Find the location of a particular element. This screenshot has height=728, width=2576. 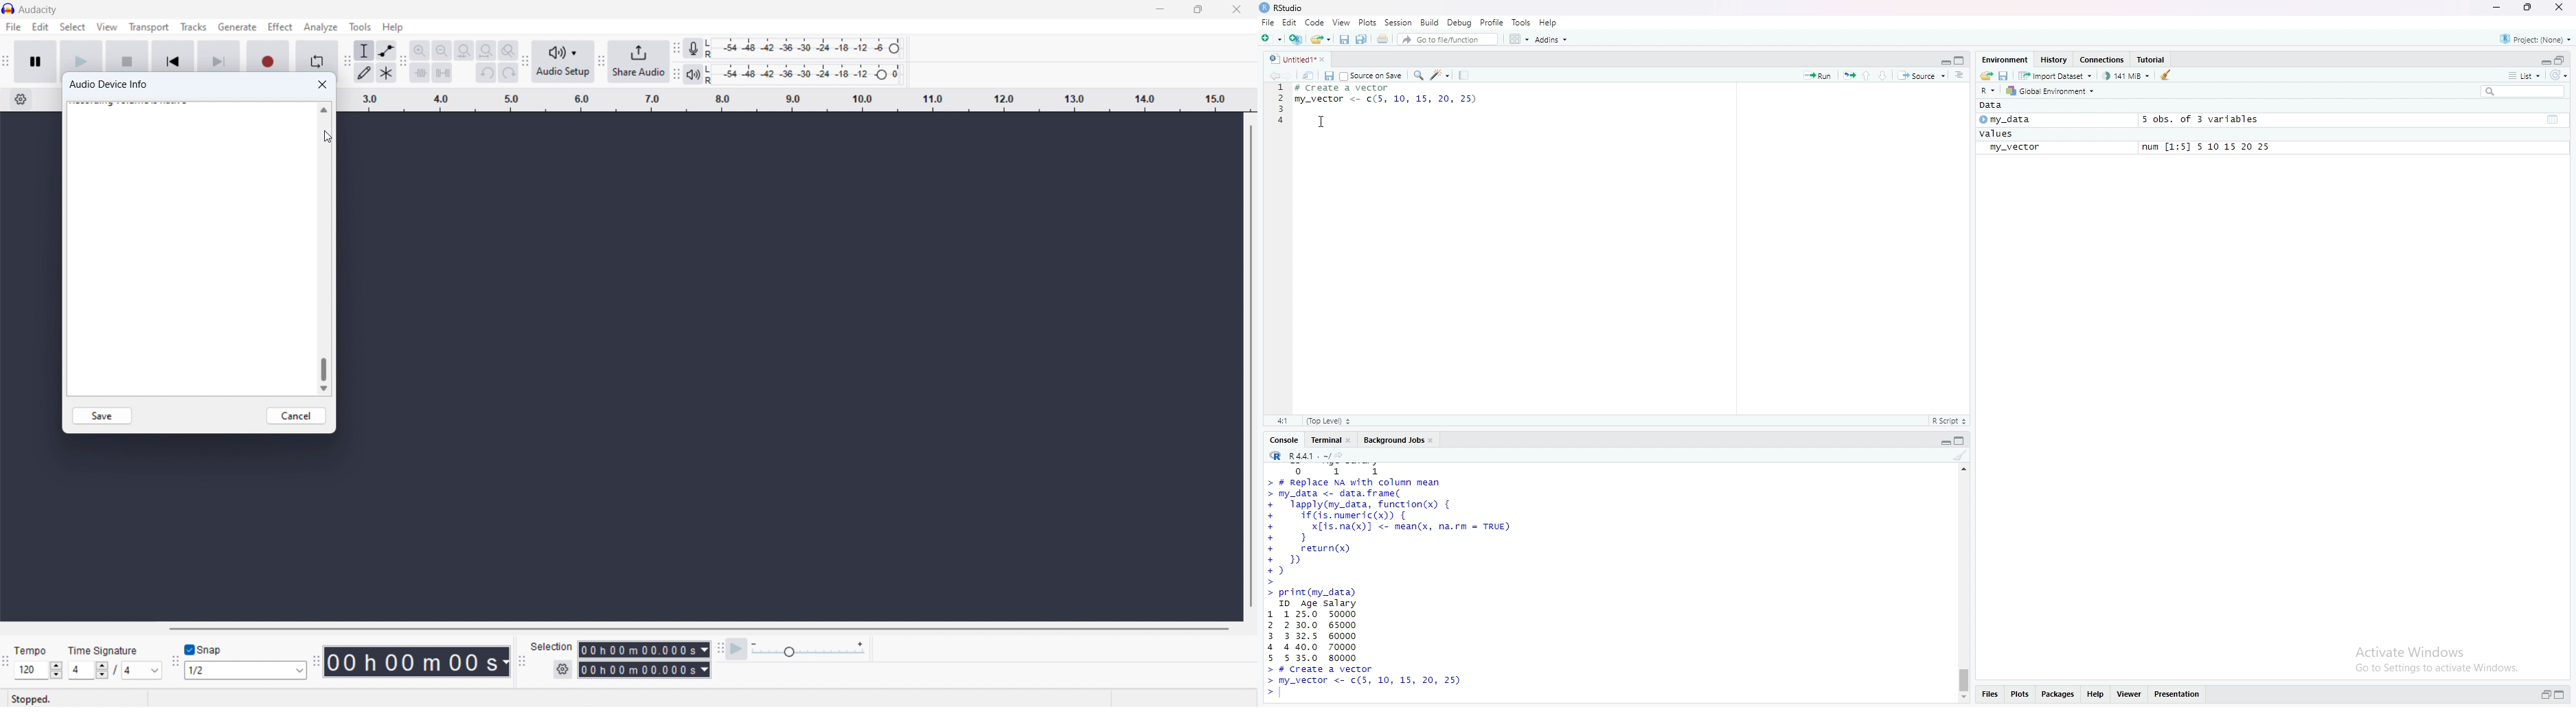

data frame set is located at coordinates (1390, 582).